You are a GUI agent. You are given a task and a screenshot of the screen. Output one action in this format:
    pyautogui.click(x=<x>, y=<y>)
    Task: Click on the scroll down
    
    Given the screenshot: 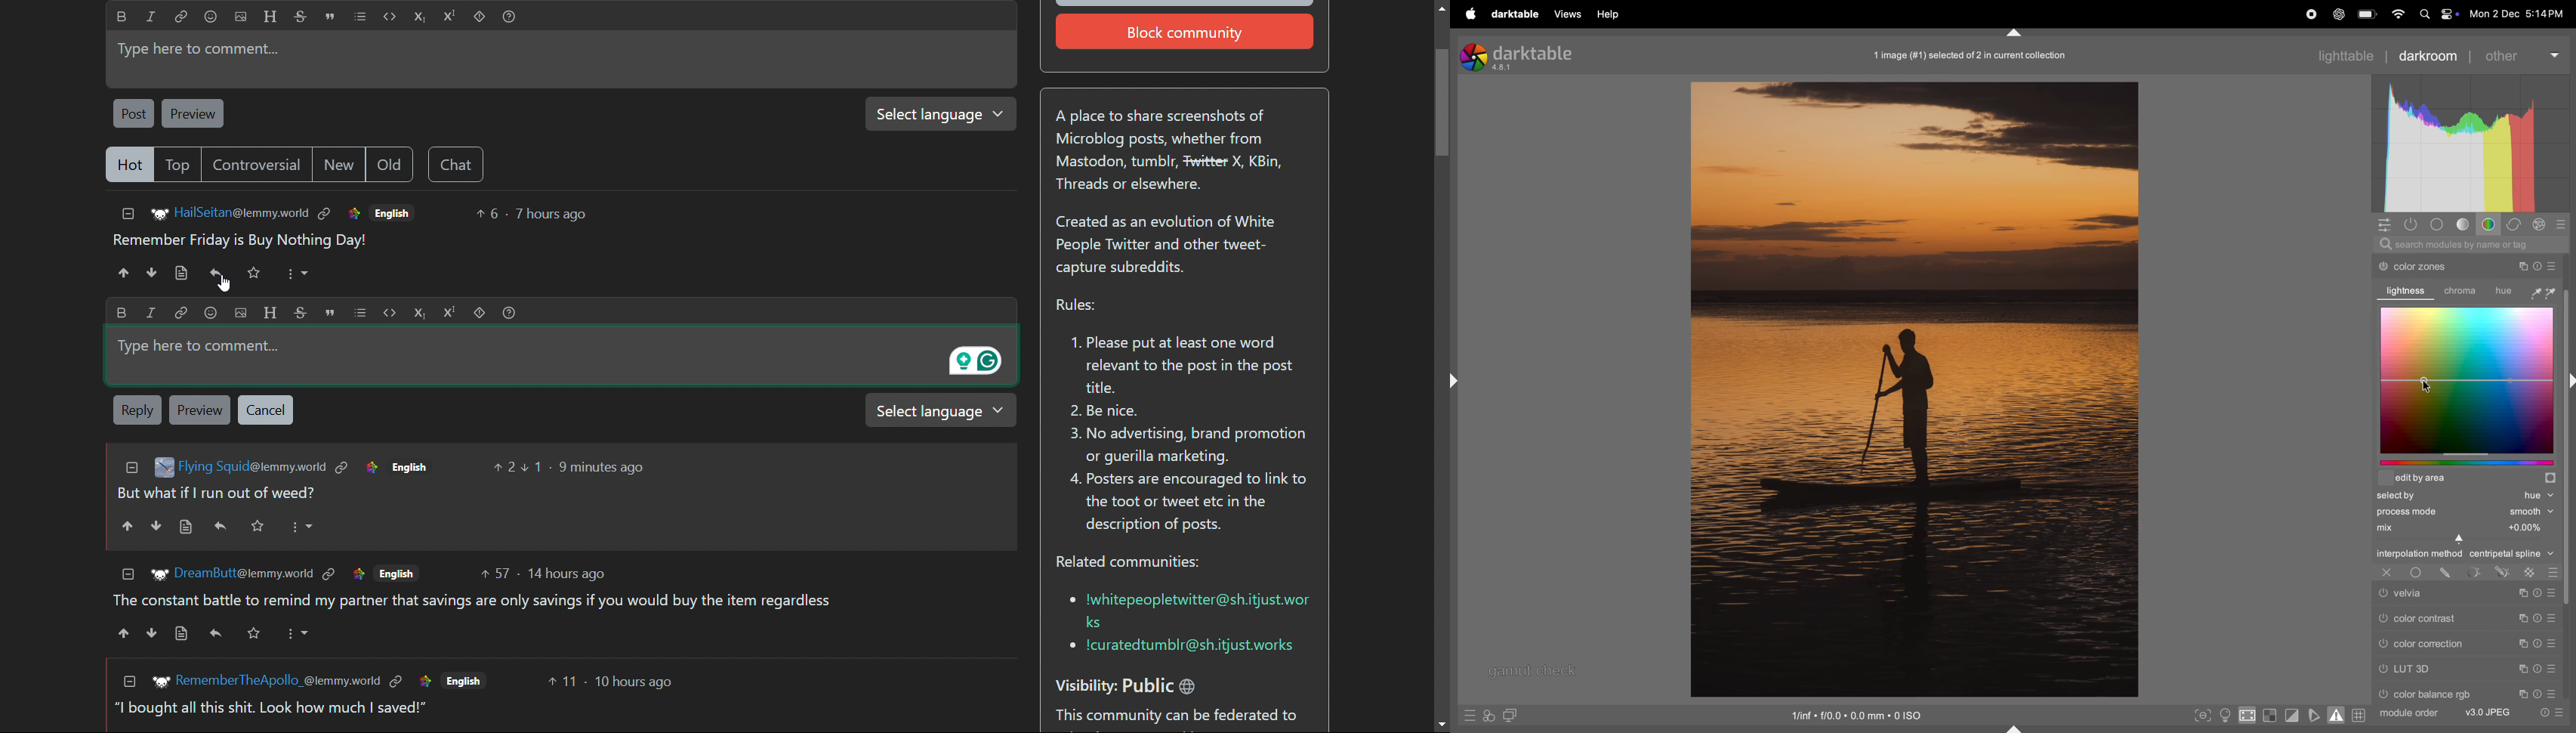 What is the action you would take?
    pyautogui.click(x=1441, y=724)
    